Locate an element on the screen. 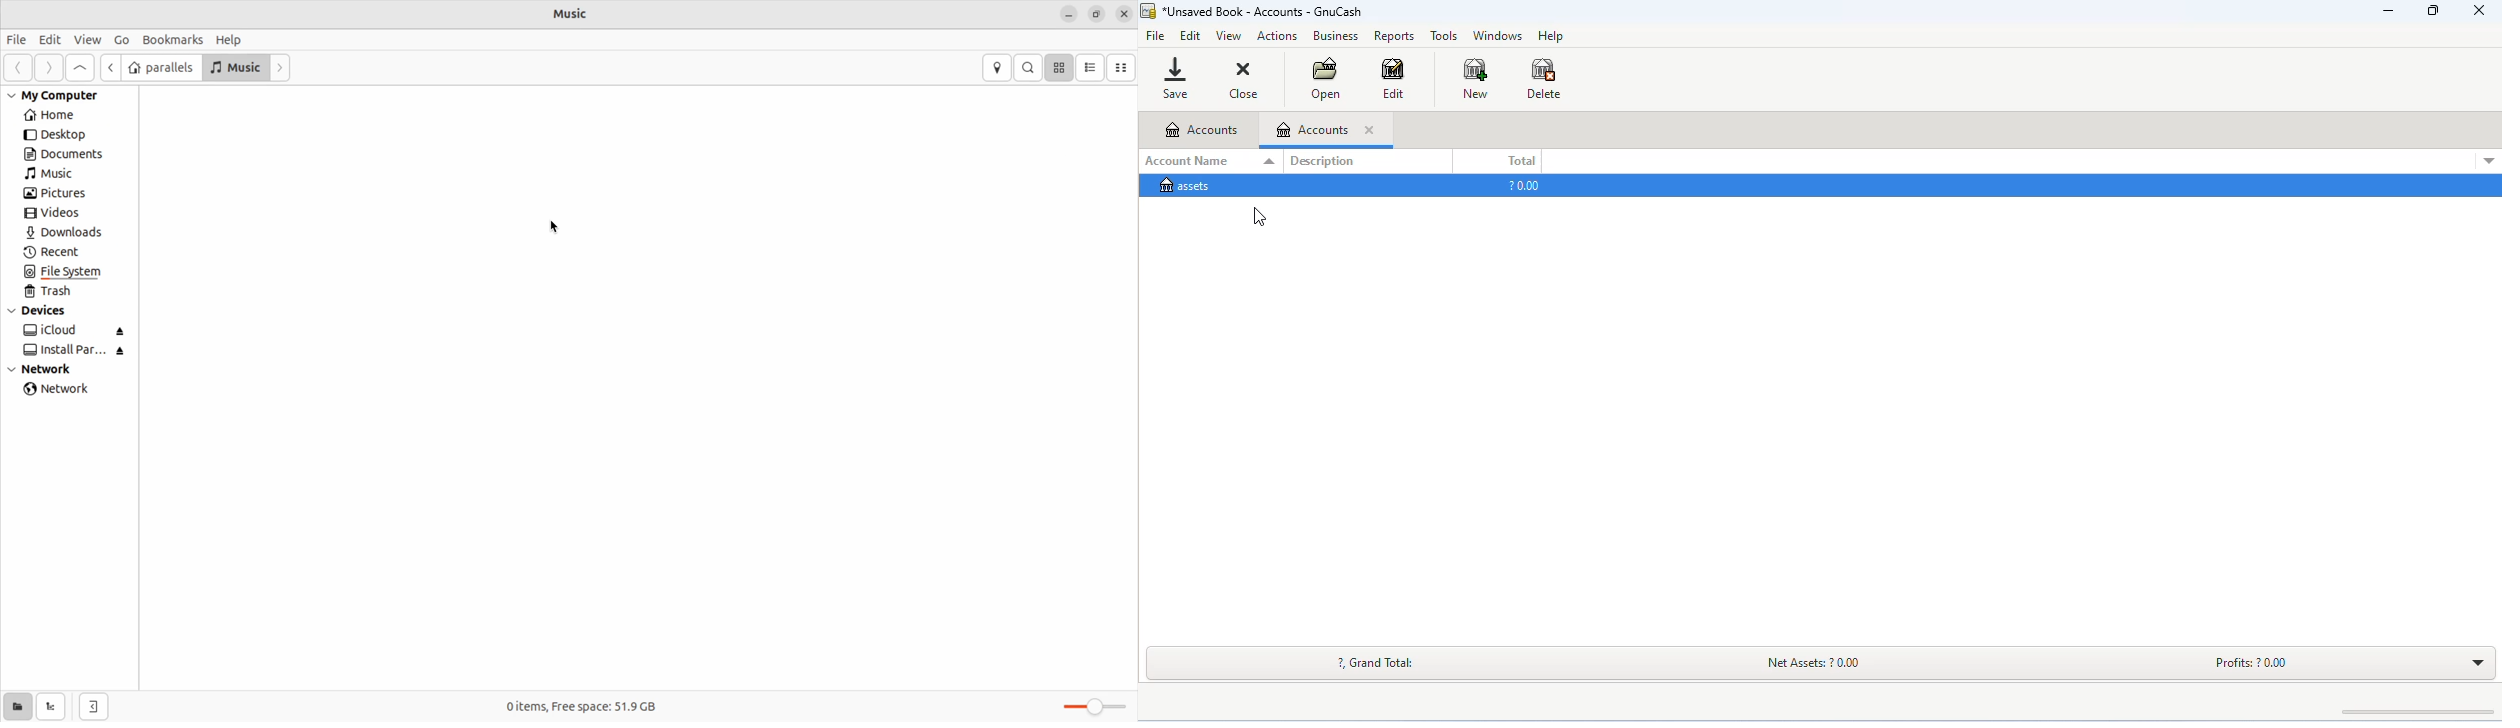 The height and width of the screenshot is (728, 2520). music is located at coordinates (55, 174).